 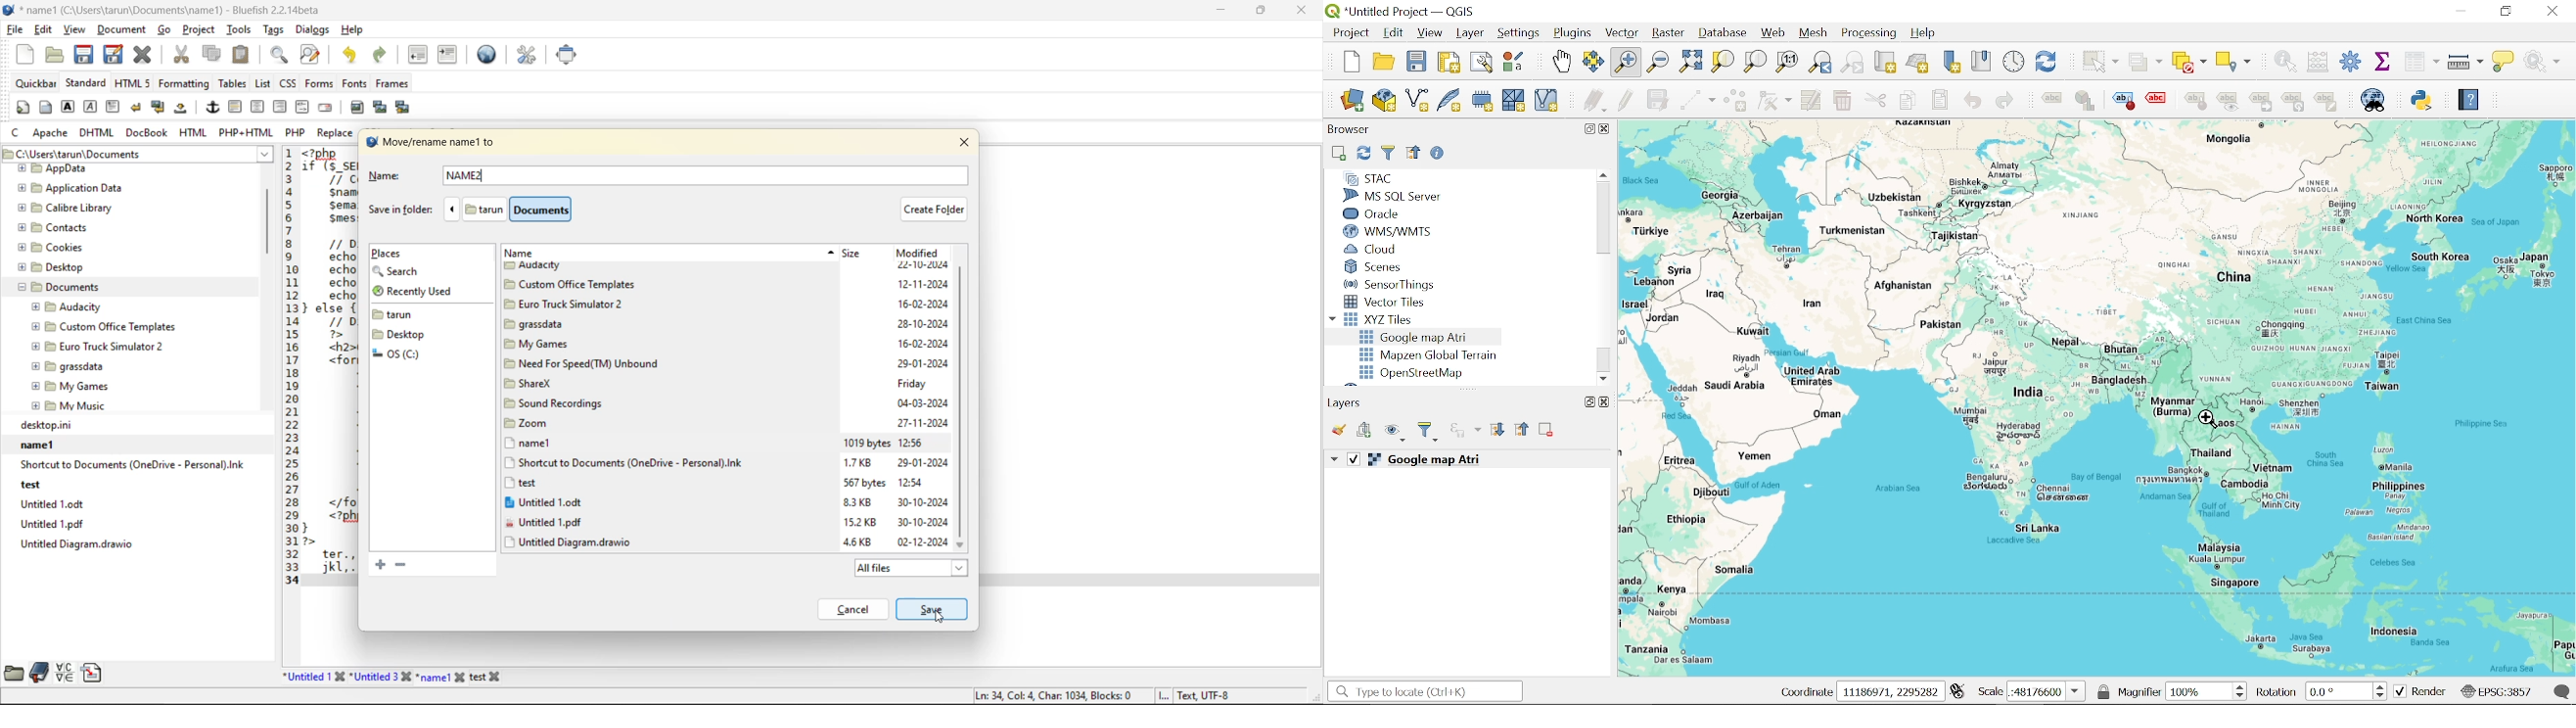 What do you see at coordinates (232, 83) in the screenshot?
I see `tables` at bounding box center [232, 83].